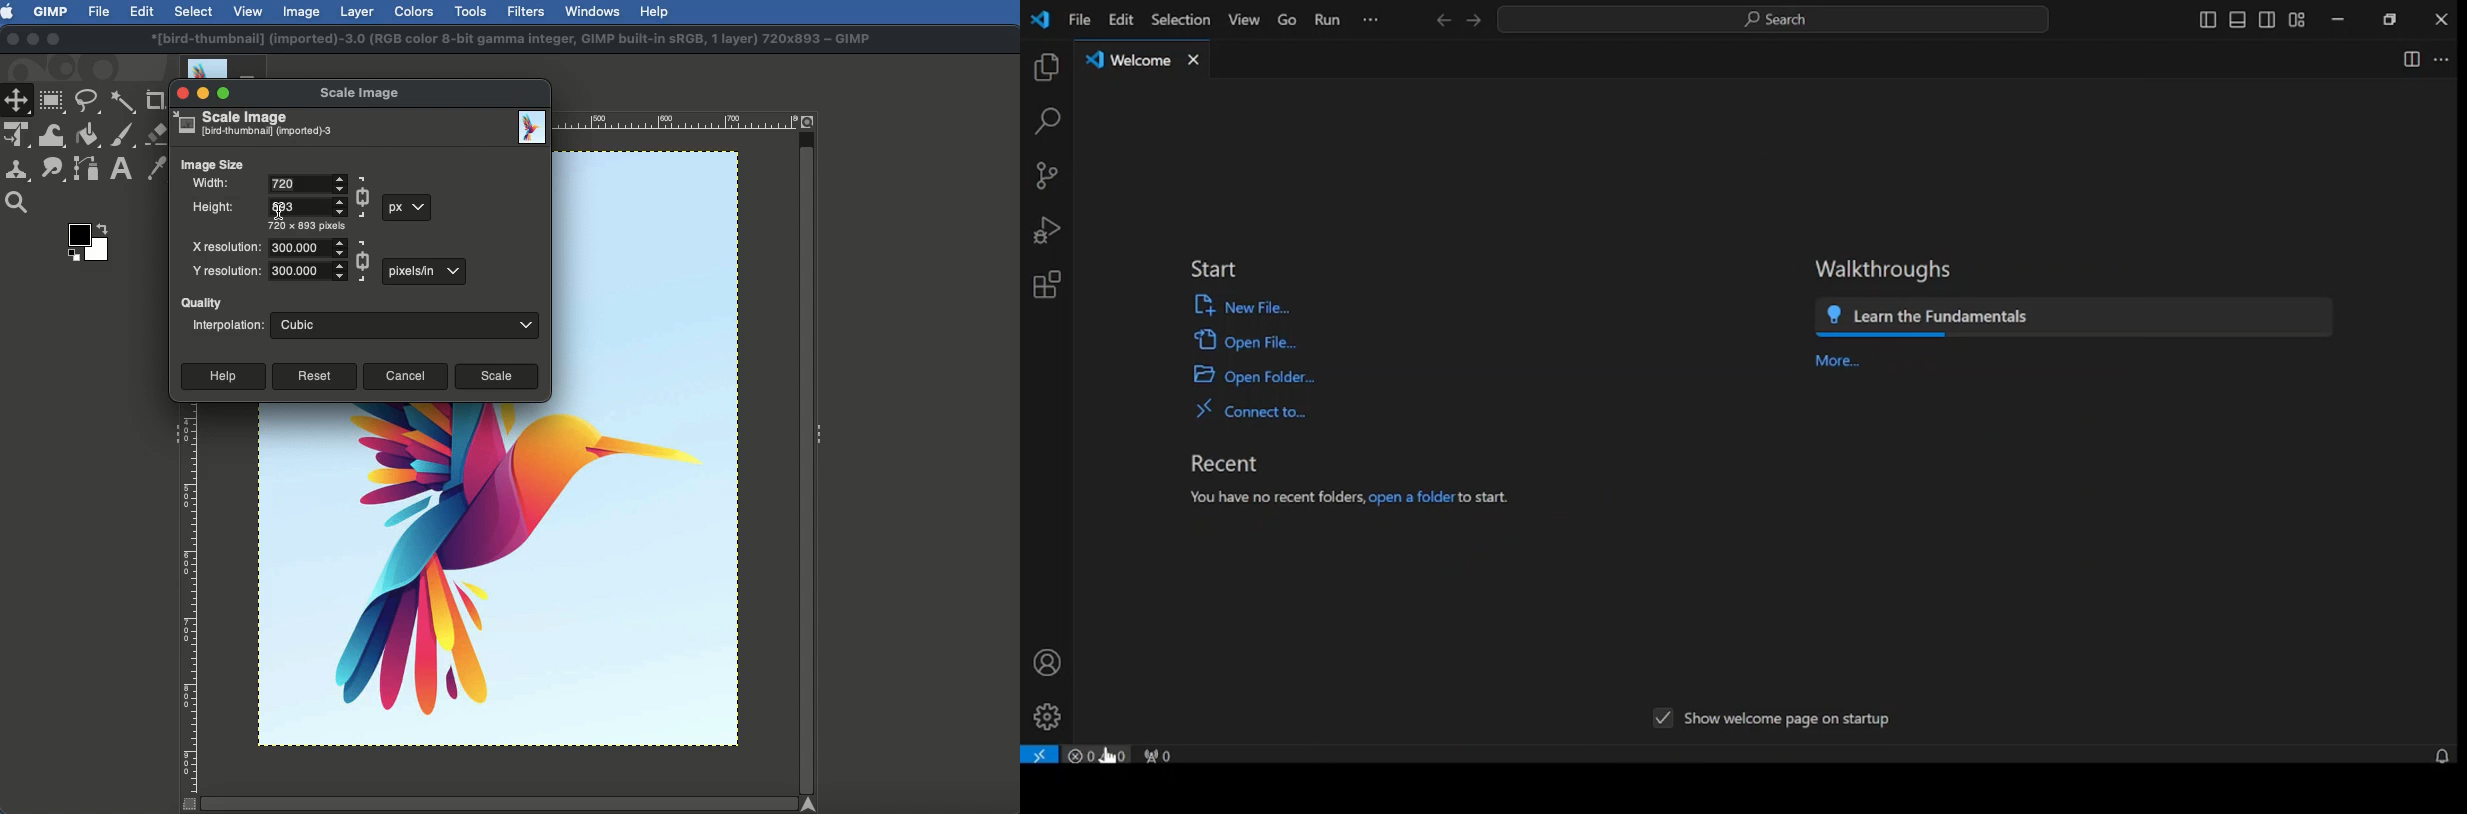 The width and height of the screenshot is (2492, 840). Describe the element at coordinates (249, 10) in the screenshot. I see `View` at that location.